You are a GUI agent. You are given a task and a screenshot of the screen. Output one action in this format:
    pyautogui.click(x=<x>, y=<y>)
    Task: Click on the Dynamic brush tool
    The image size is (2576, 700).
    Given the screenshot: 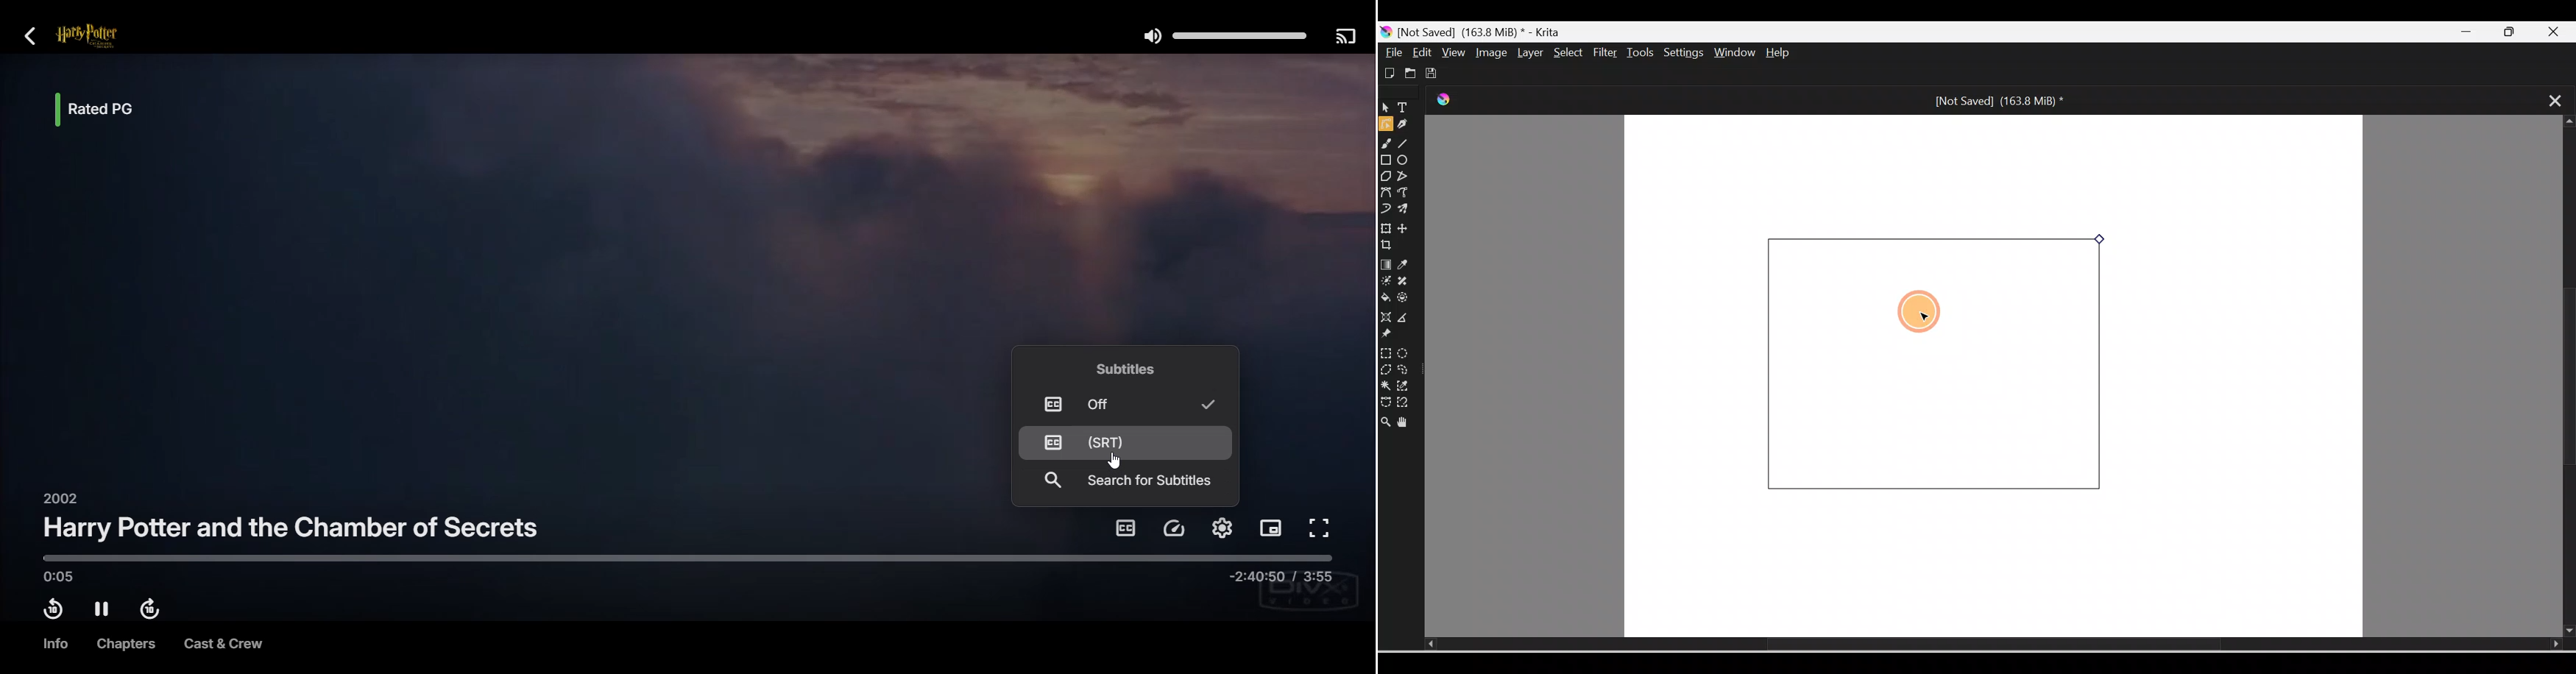 What is the action you would take?
    pyautogui.click(x=1385, y=207)
    